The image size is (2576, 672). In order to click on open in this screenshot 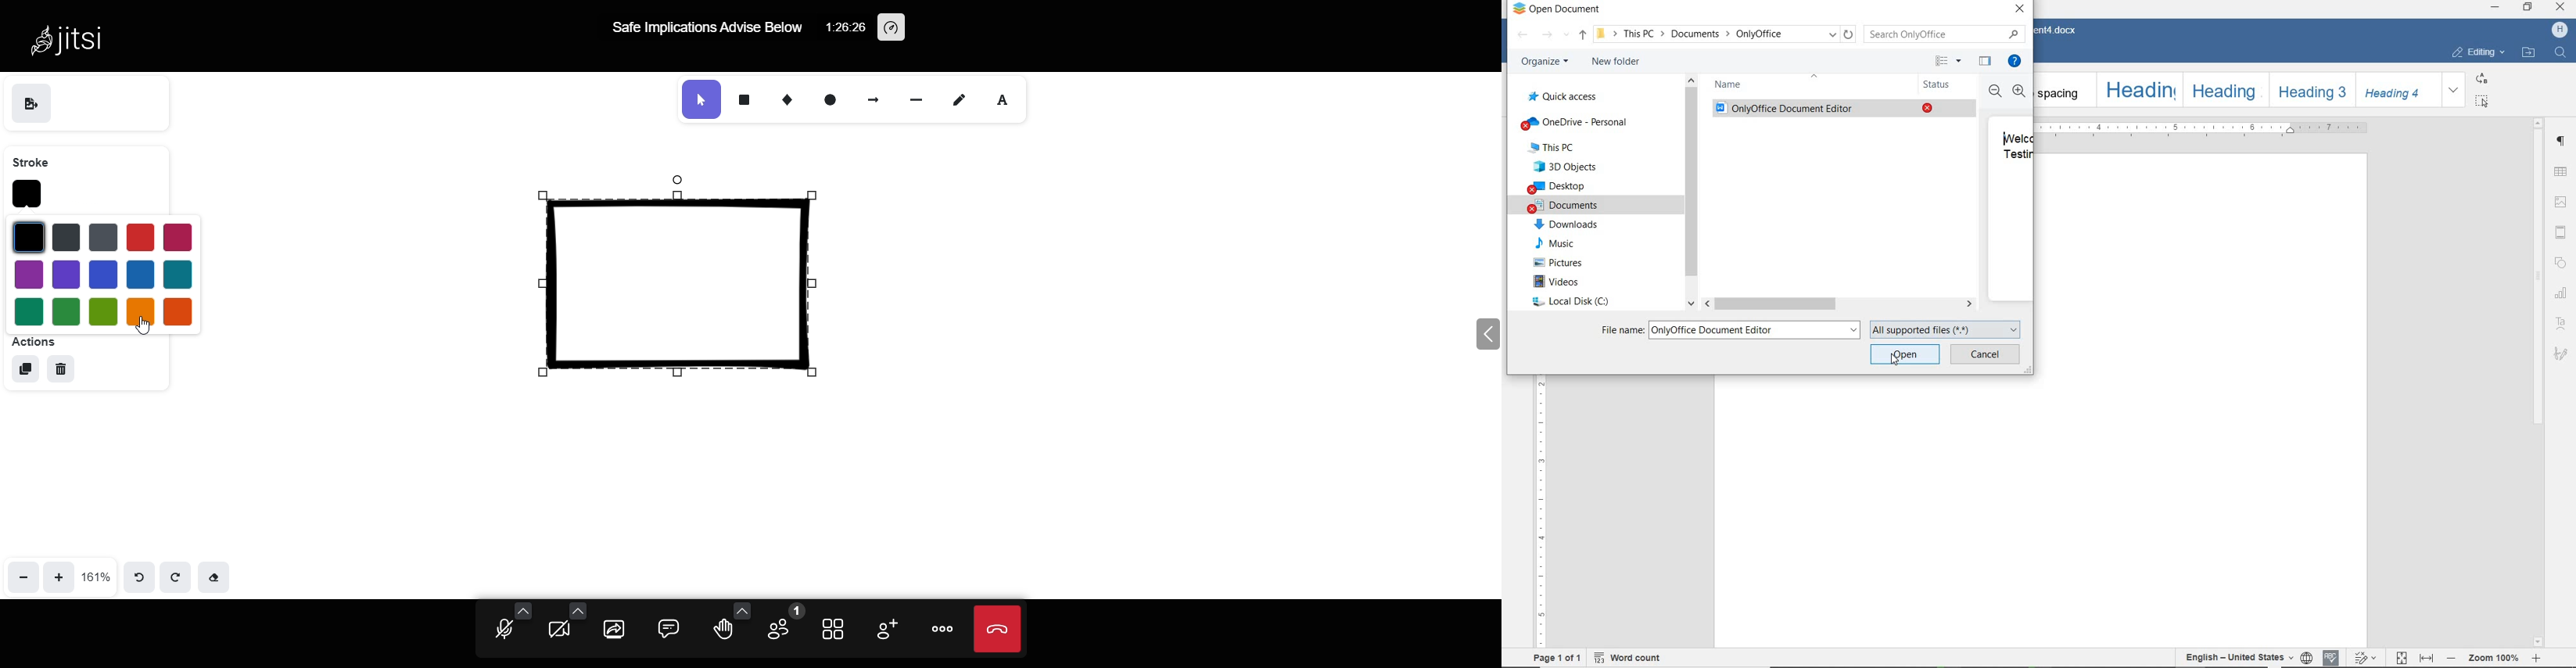, I will do `click(1903, 356)`.